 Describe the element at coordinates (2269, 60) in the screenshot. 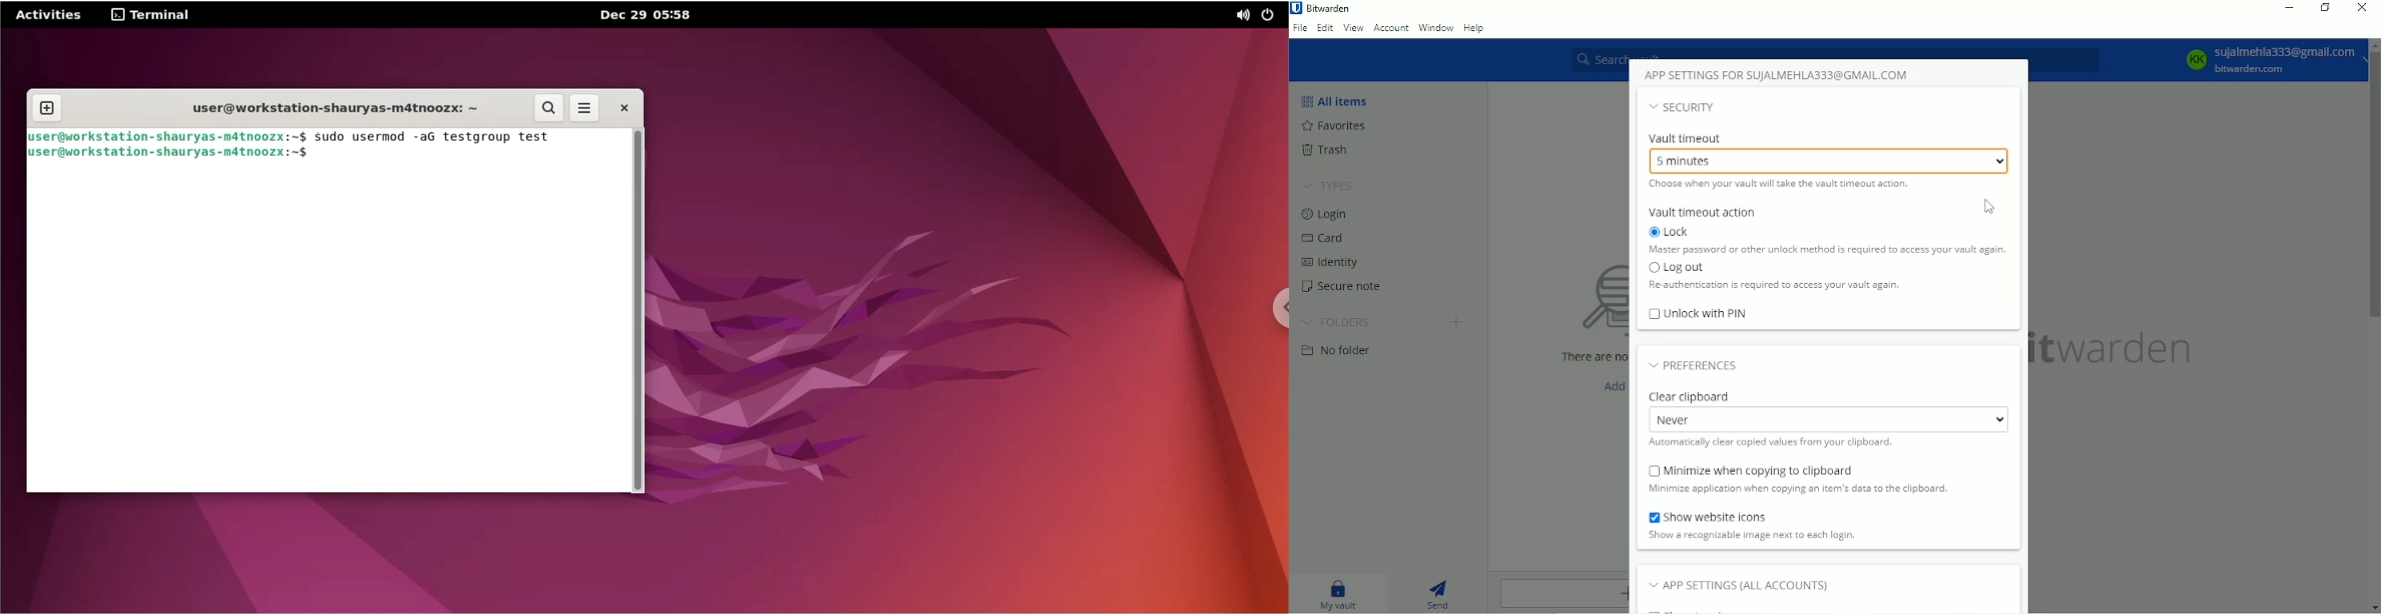

I see `KK sujalmehla333@gmail.com     bitwarden.com` at that location.